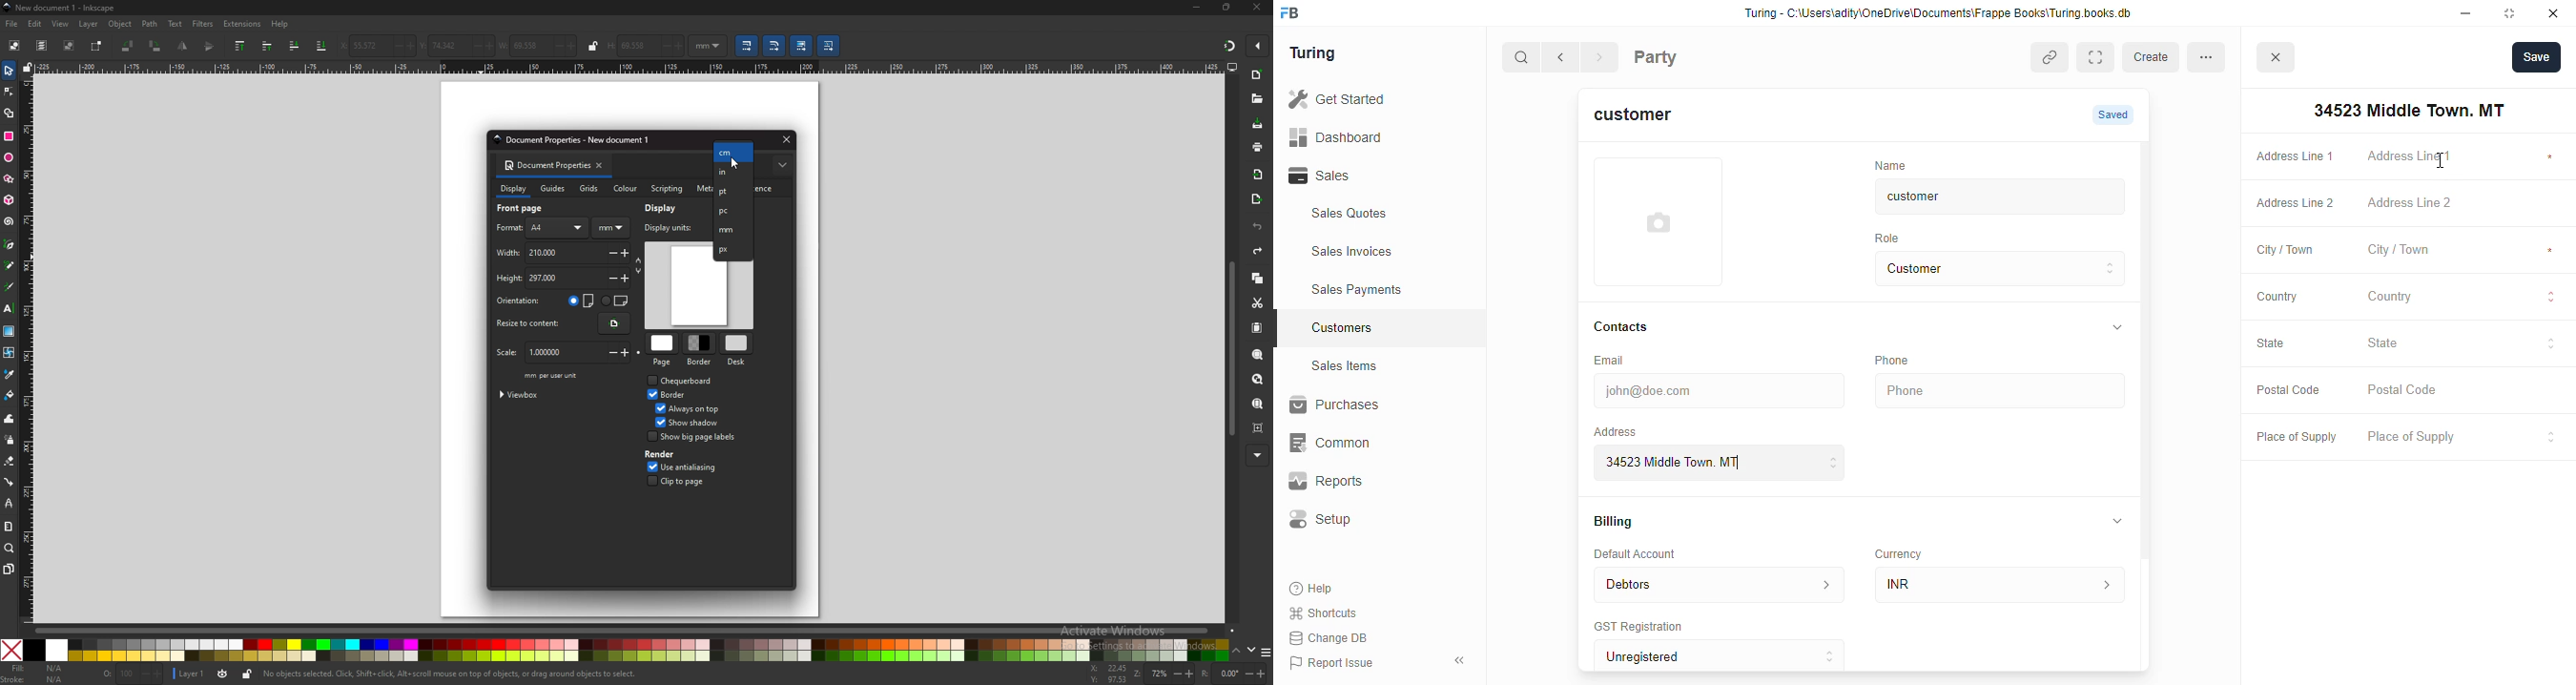  I want to click on Place of Supply, so click(2292, 438).